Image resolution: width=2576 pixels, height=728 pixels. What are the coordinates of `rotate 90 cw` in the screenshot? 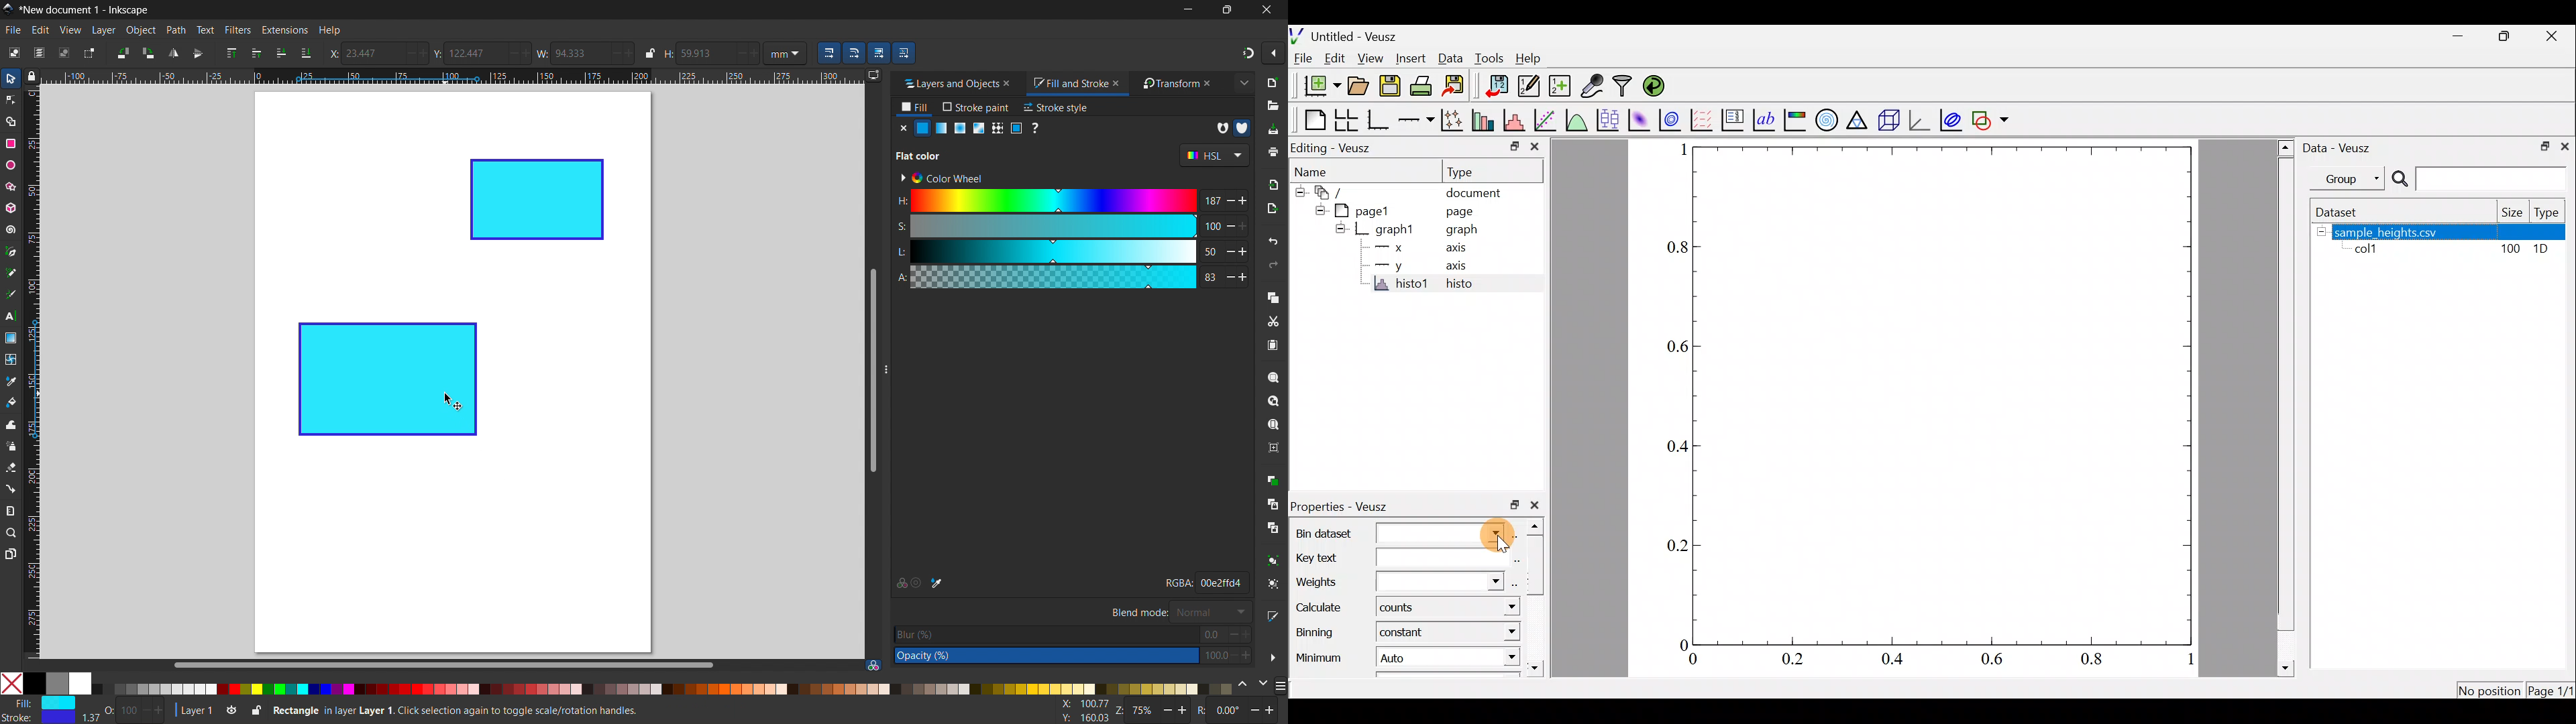 It's located at (148, 53).